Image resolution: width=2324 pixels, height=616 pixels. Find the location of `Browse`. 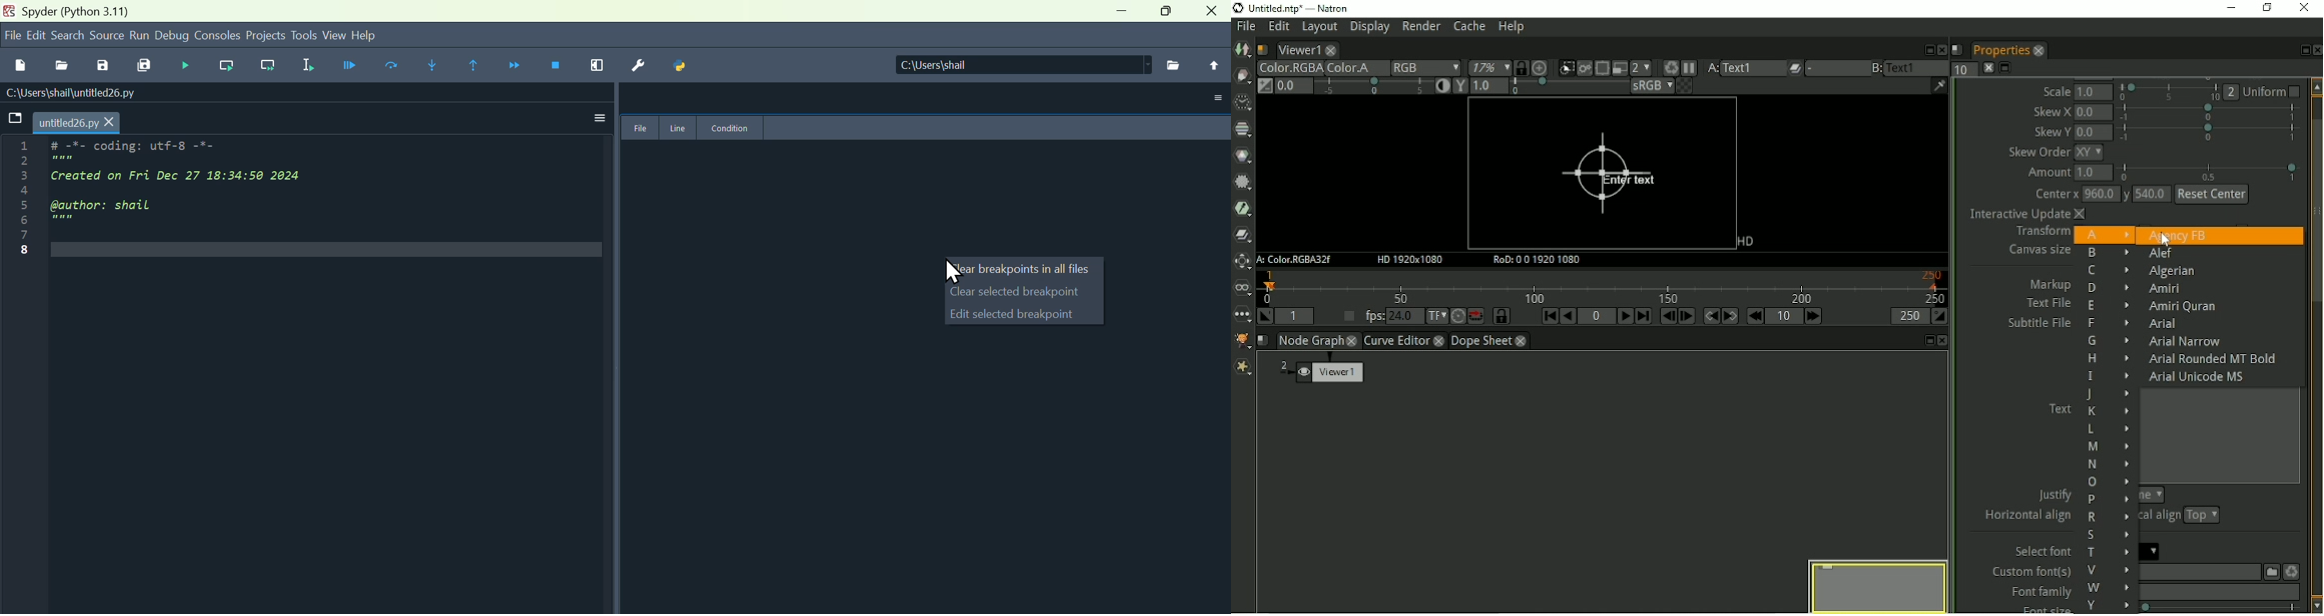

Browse is located at coordinates (1175, 64).